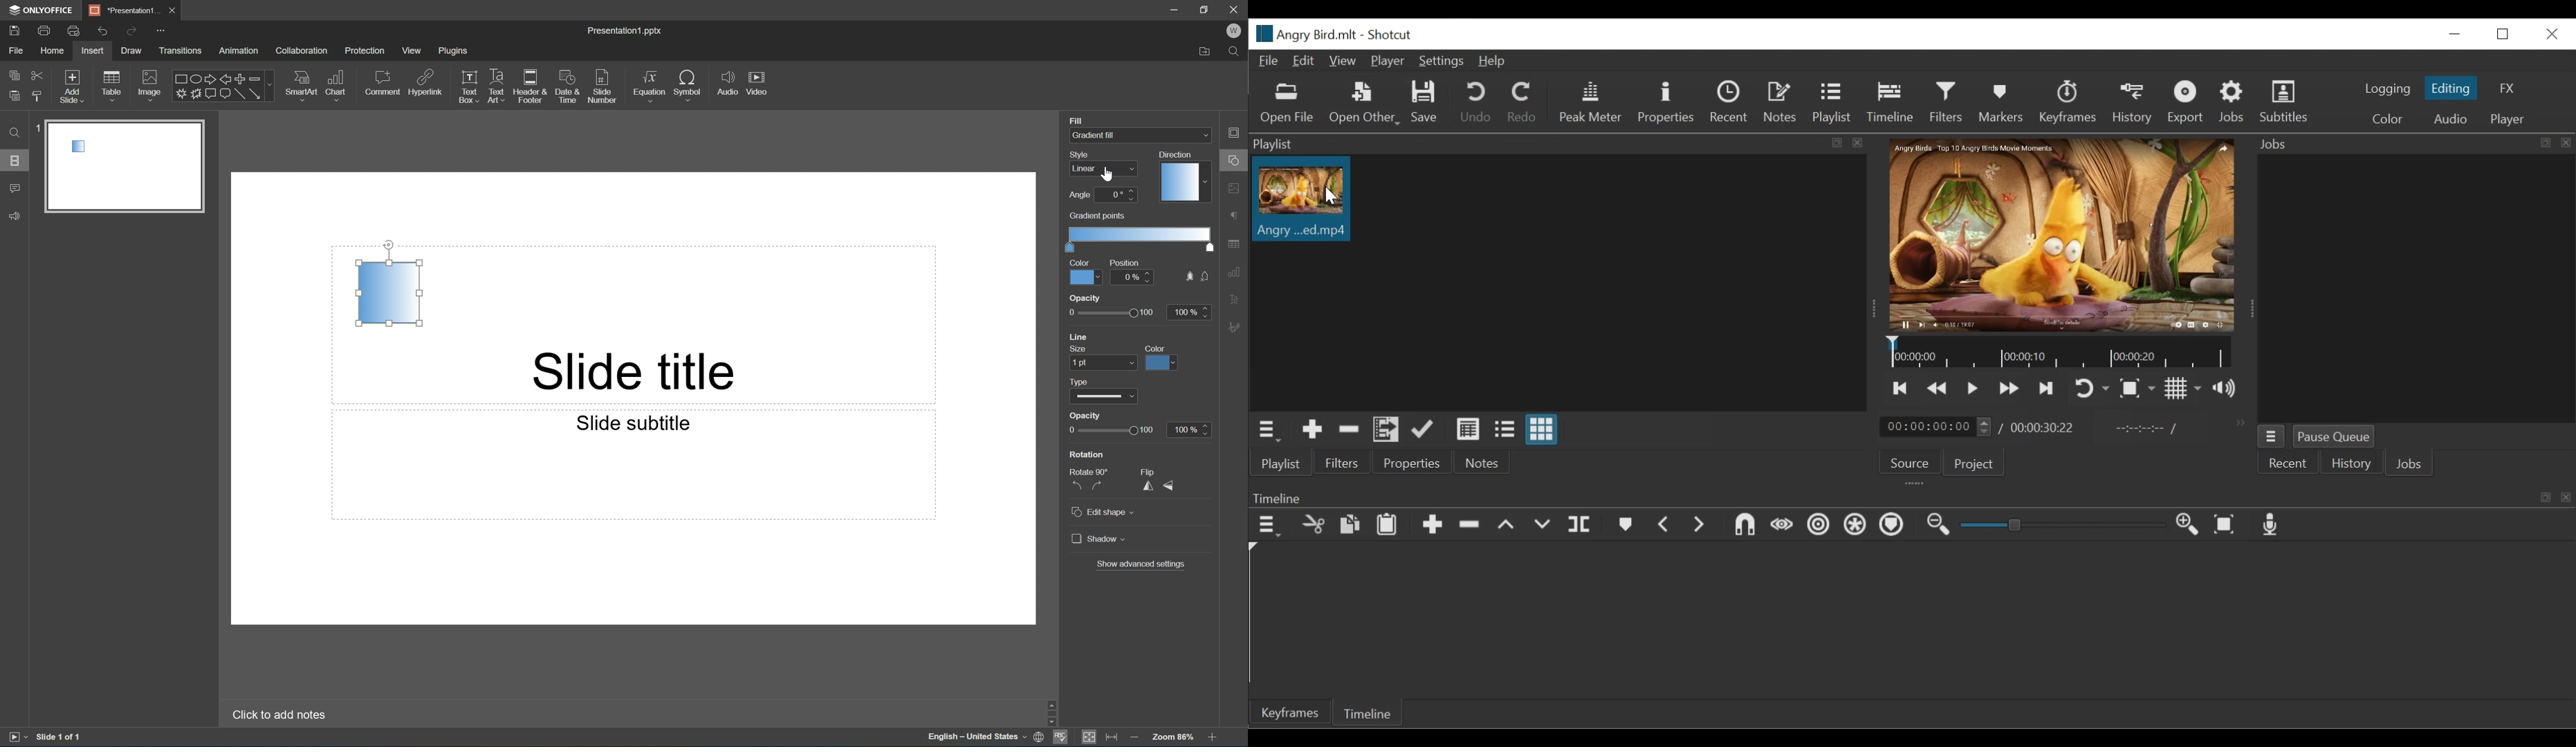  Describe the element at coordinates (1391, 35) in the screenshot. I see `Shotcut` at that location.